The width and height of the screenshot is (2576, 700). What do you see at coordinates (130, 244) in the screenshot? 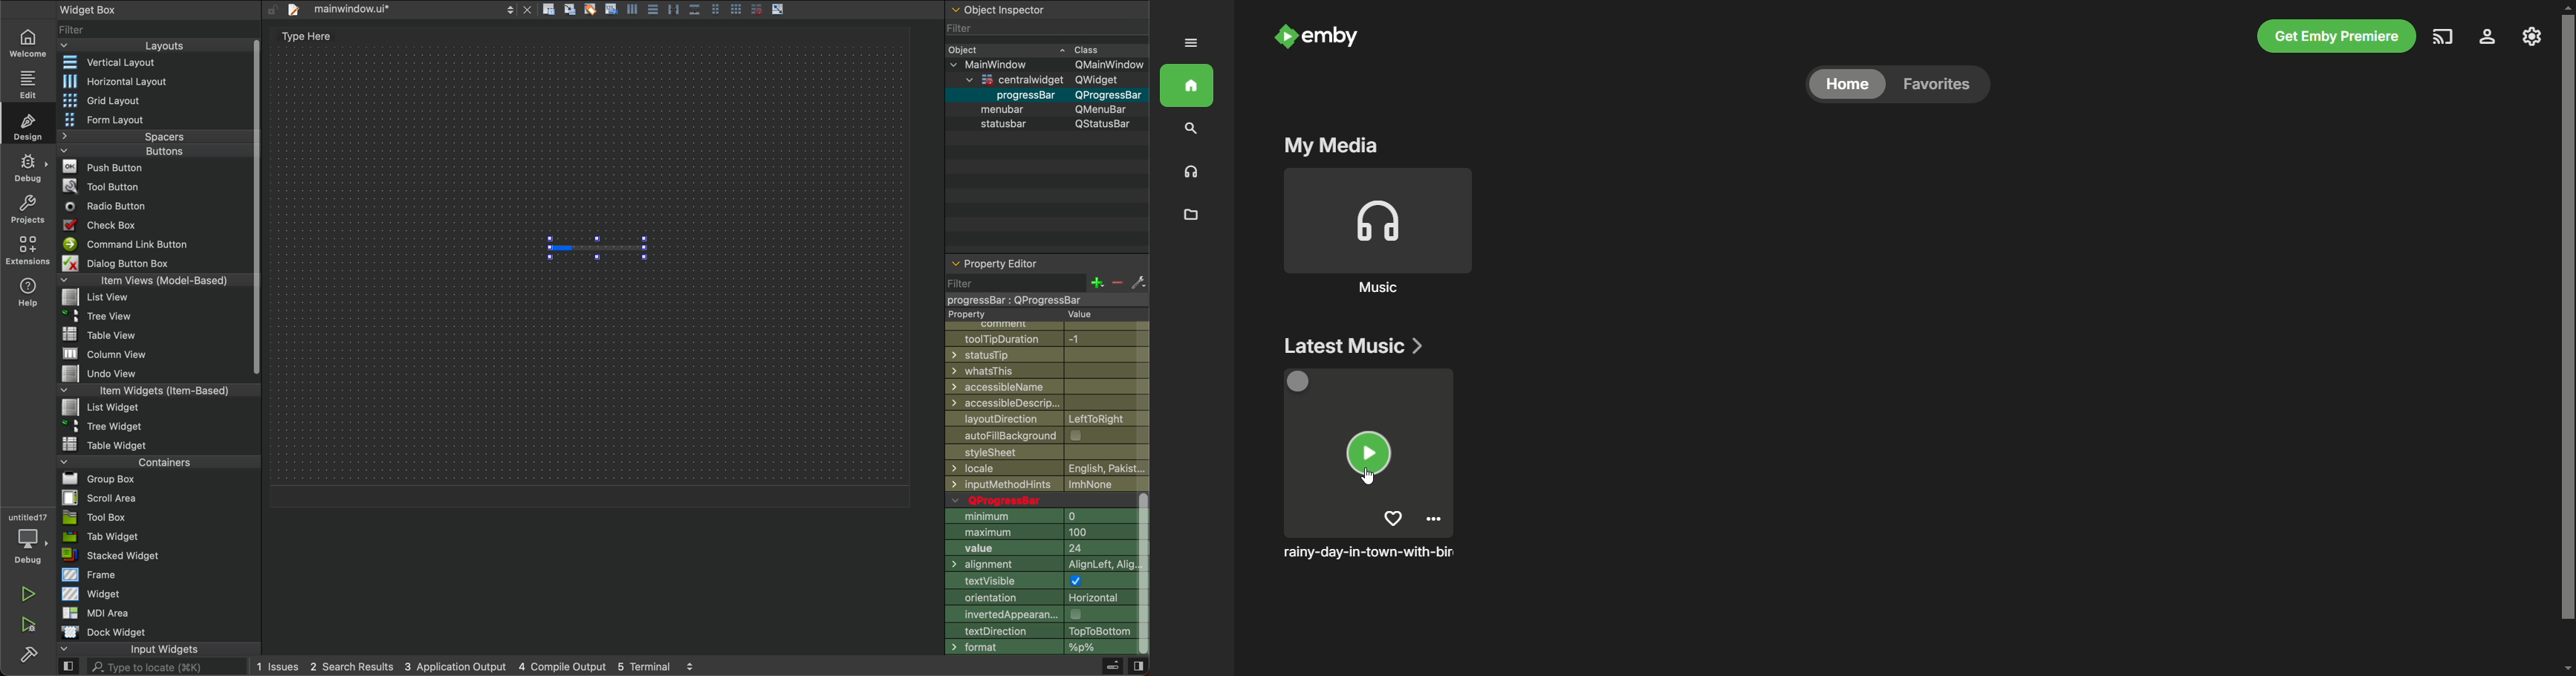
I see `Command button` at bounding box center [130, 244].